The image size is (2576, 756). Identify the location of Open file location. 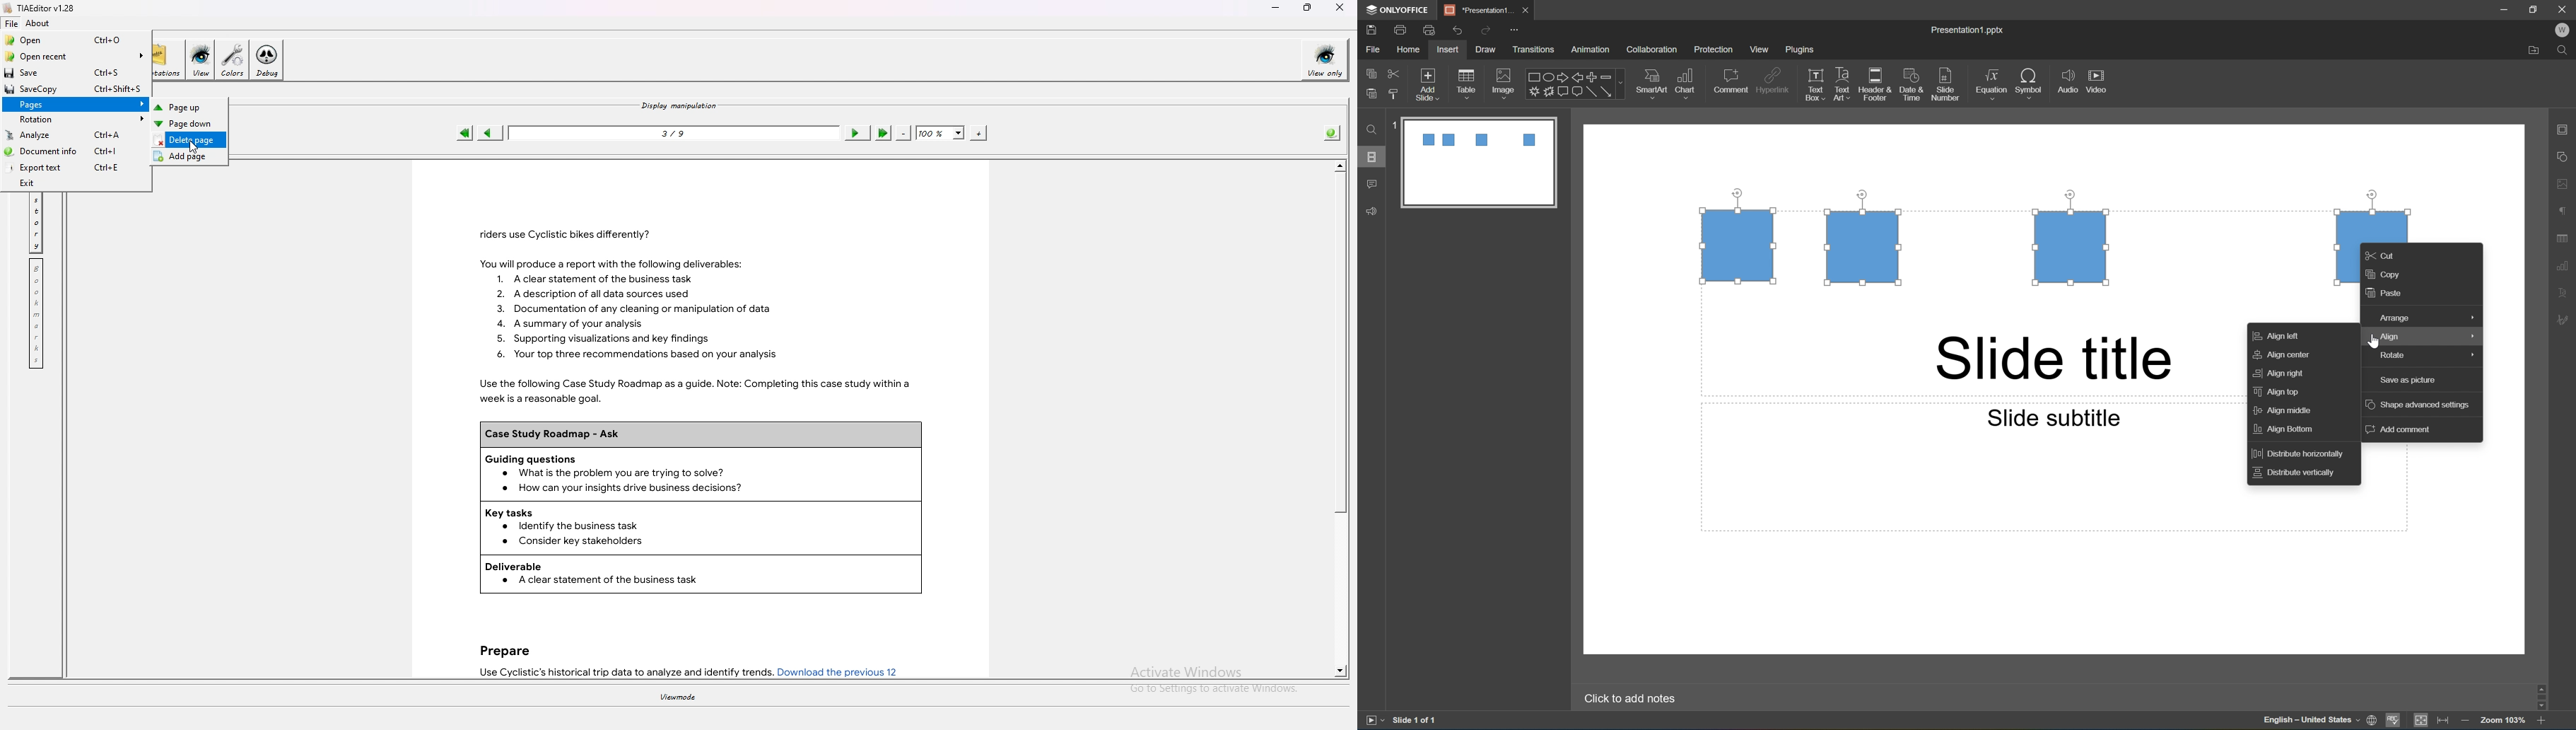
(2532, 51).